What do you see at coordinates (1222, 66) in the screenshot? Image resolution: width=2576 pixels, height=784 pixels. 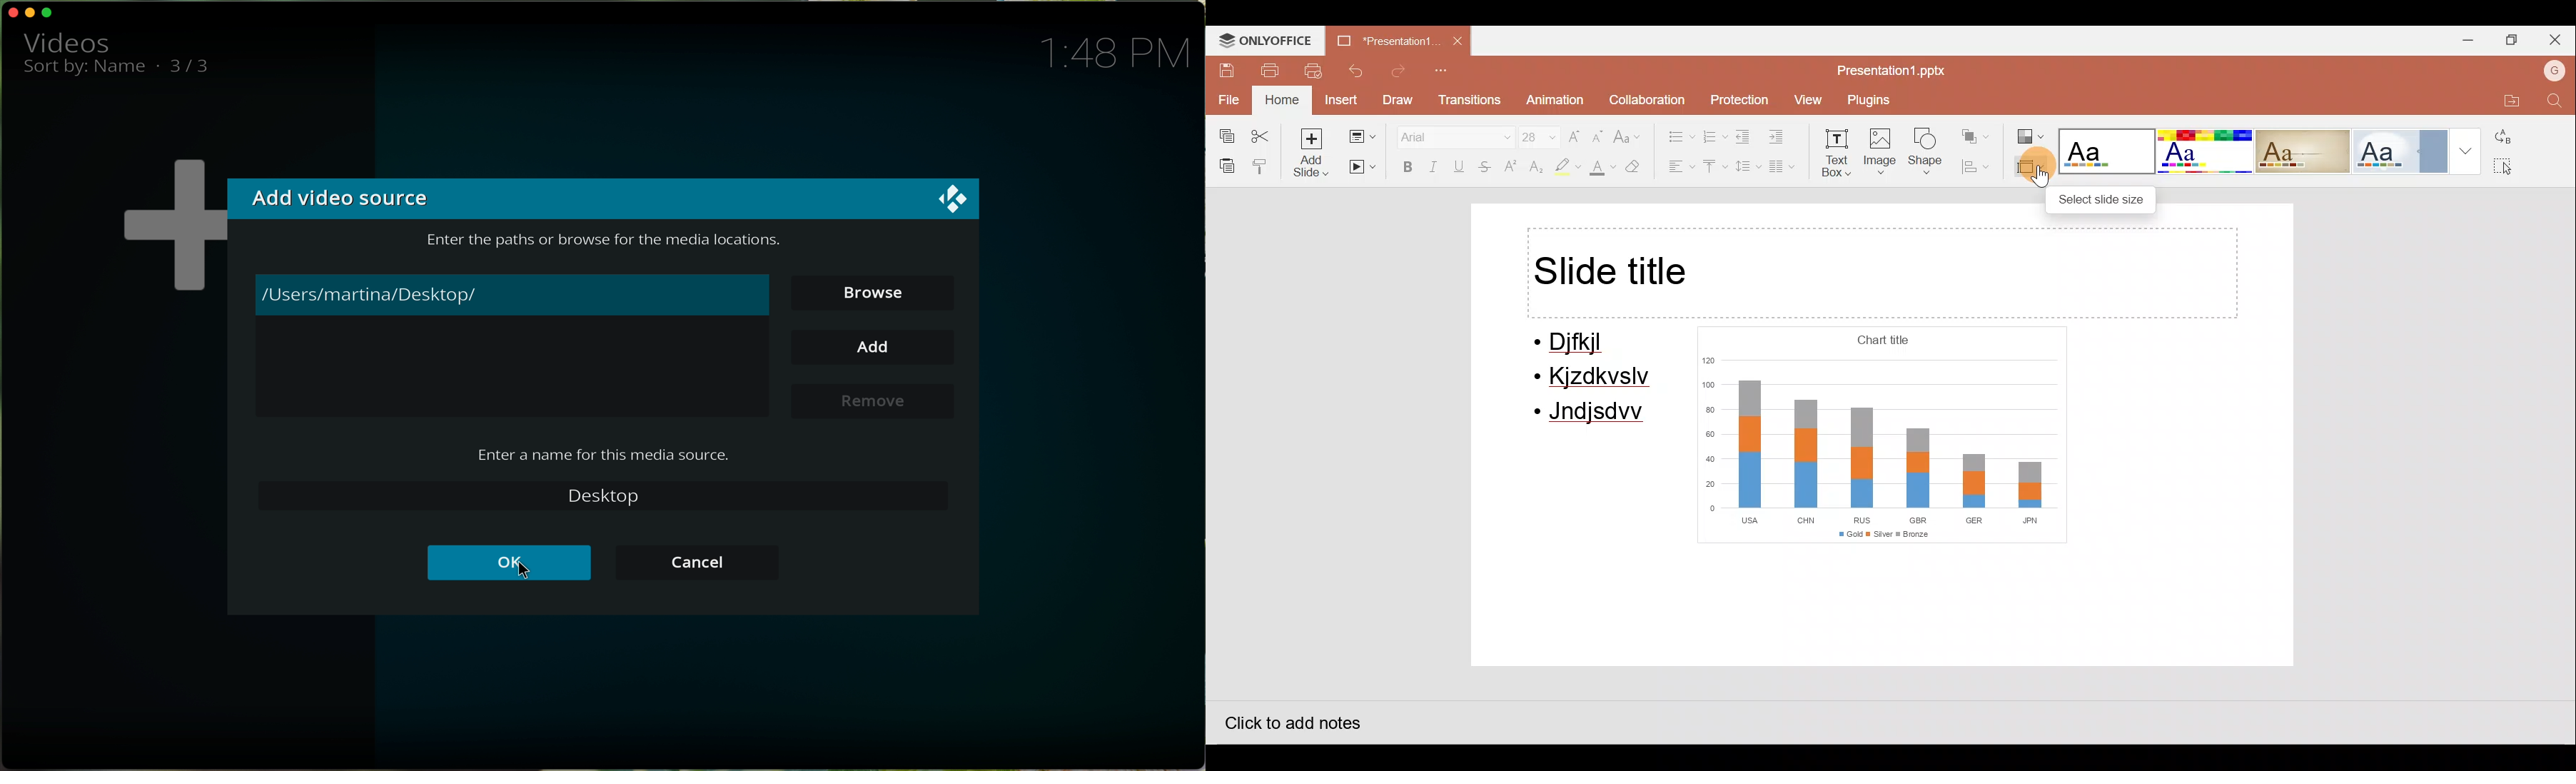 I see `Save` at bounding box center [1222, 66].